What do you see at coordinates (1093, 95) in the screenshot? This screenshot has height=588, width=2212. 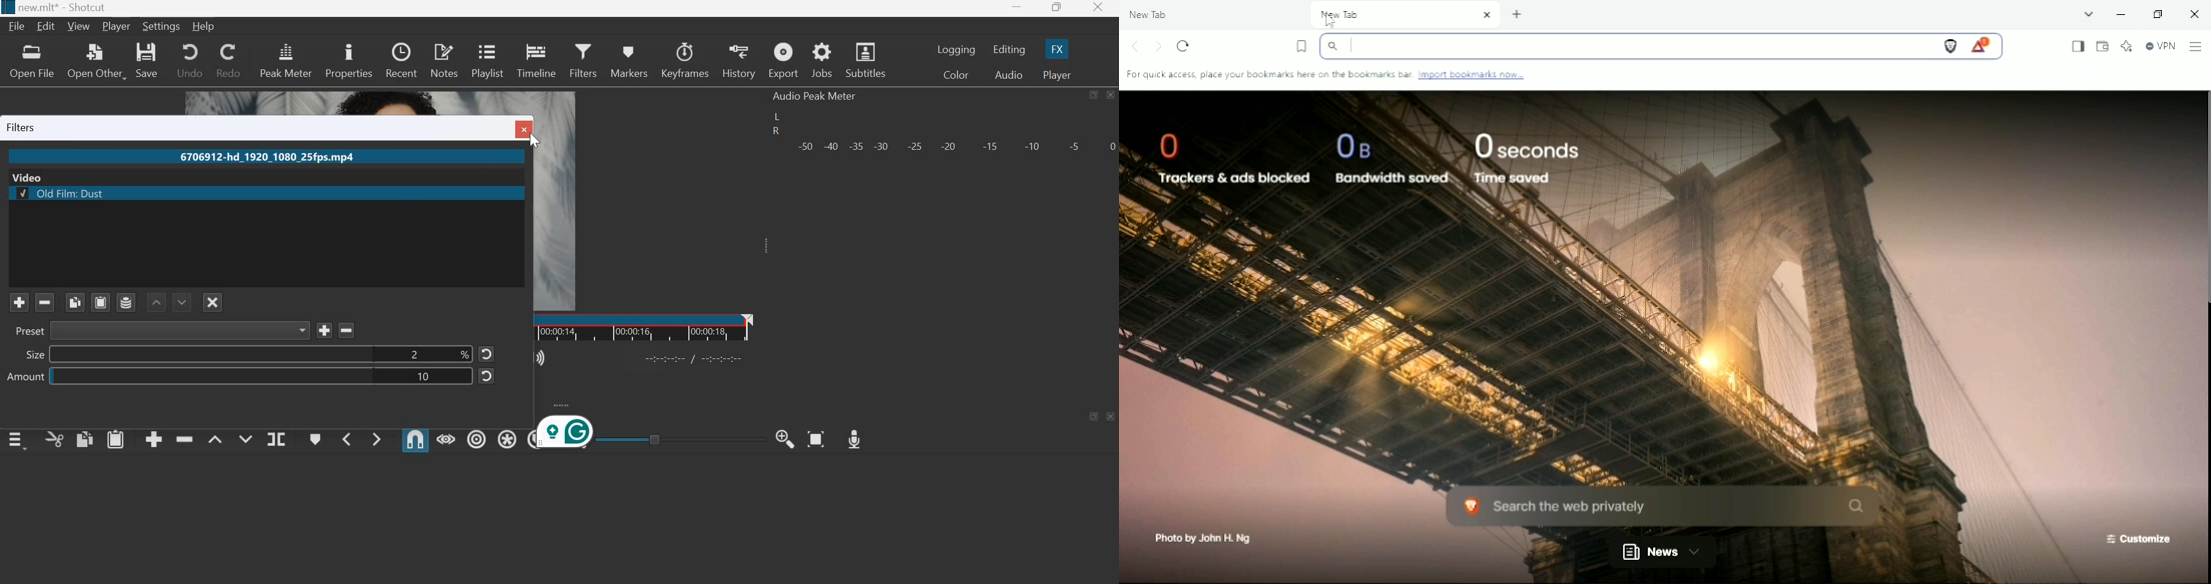 I see `maximize` at bounding box center [1093, 95].